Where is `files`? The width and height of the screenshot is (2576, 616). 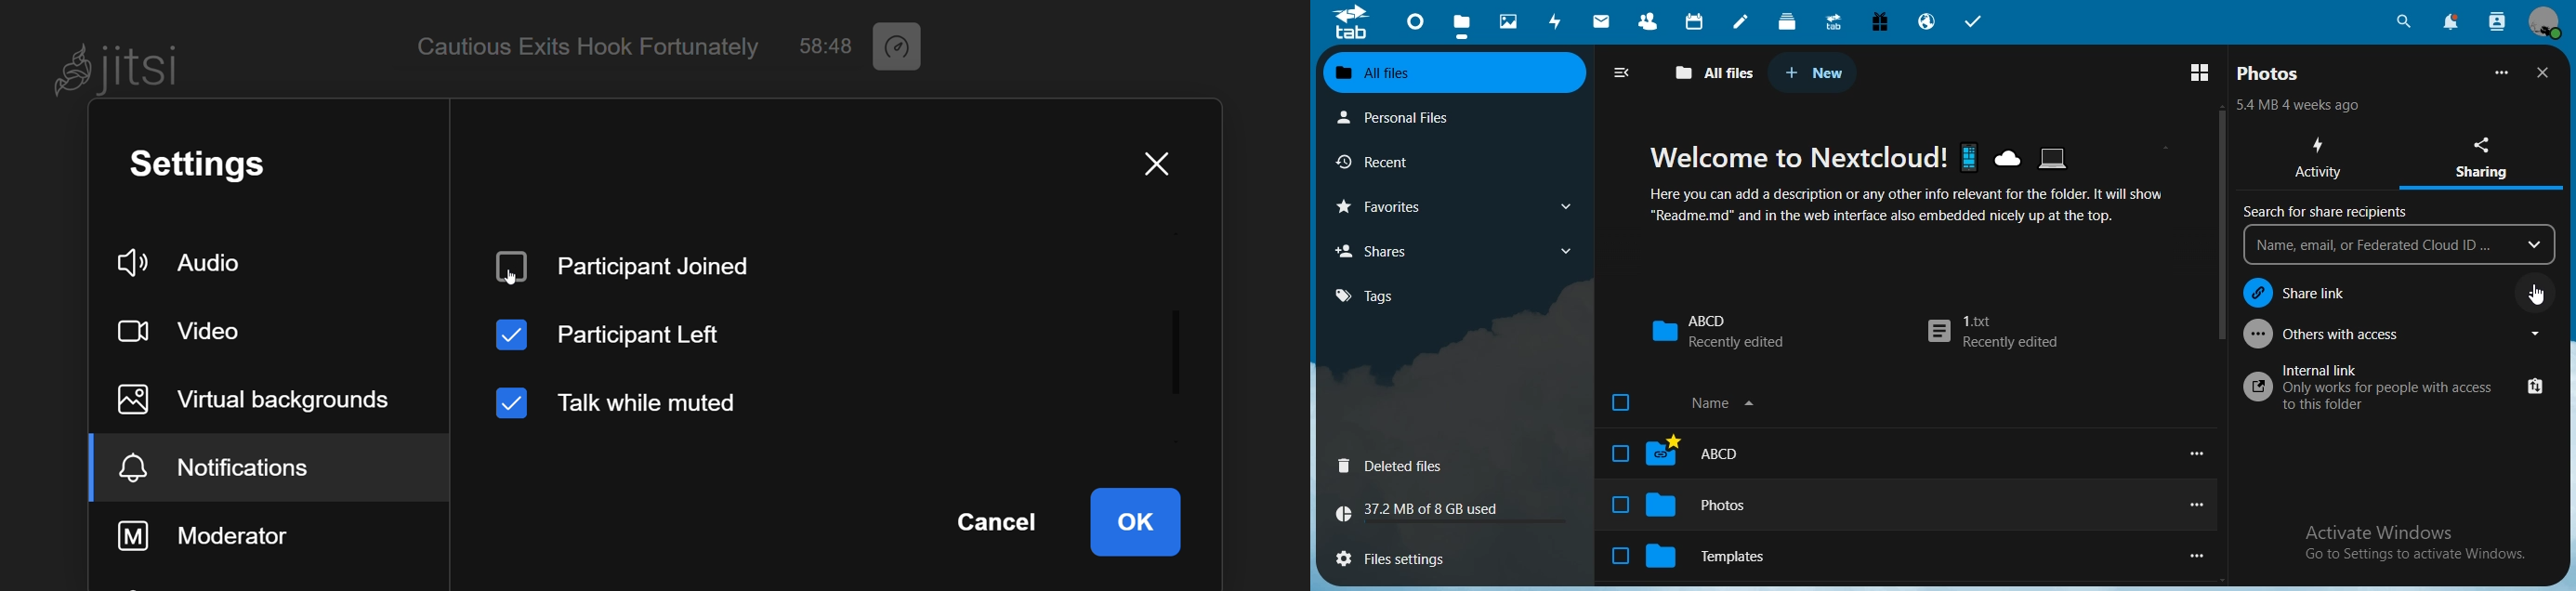
files is located at coordinates (1462, 28).